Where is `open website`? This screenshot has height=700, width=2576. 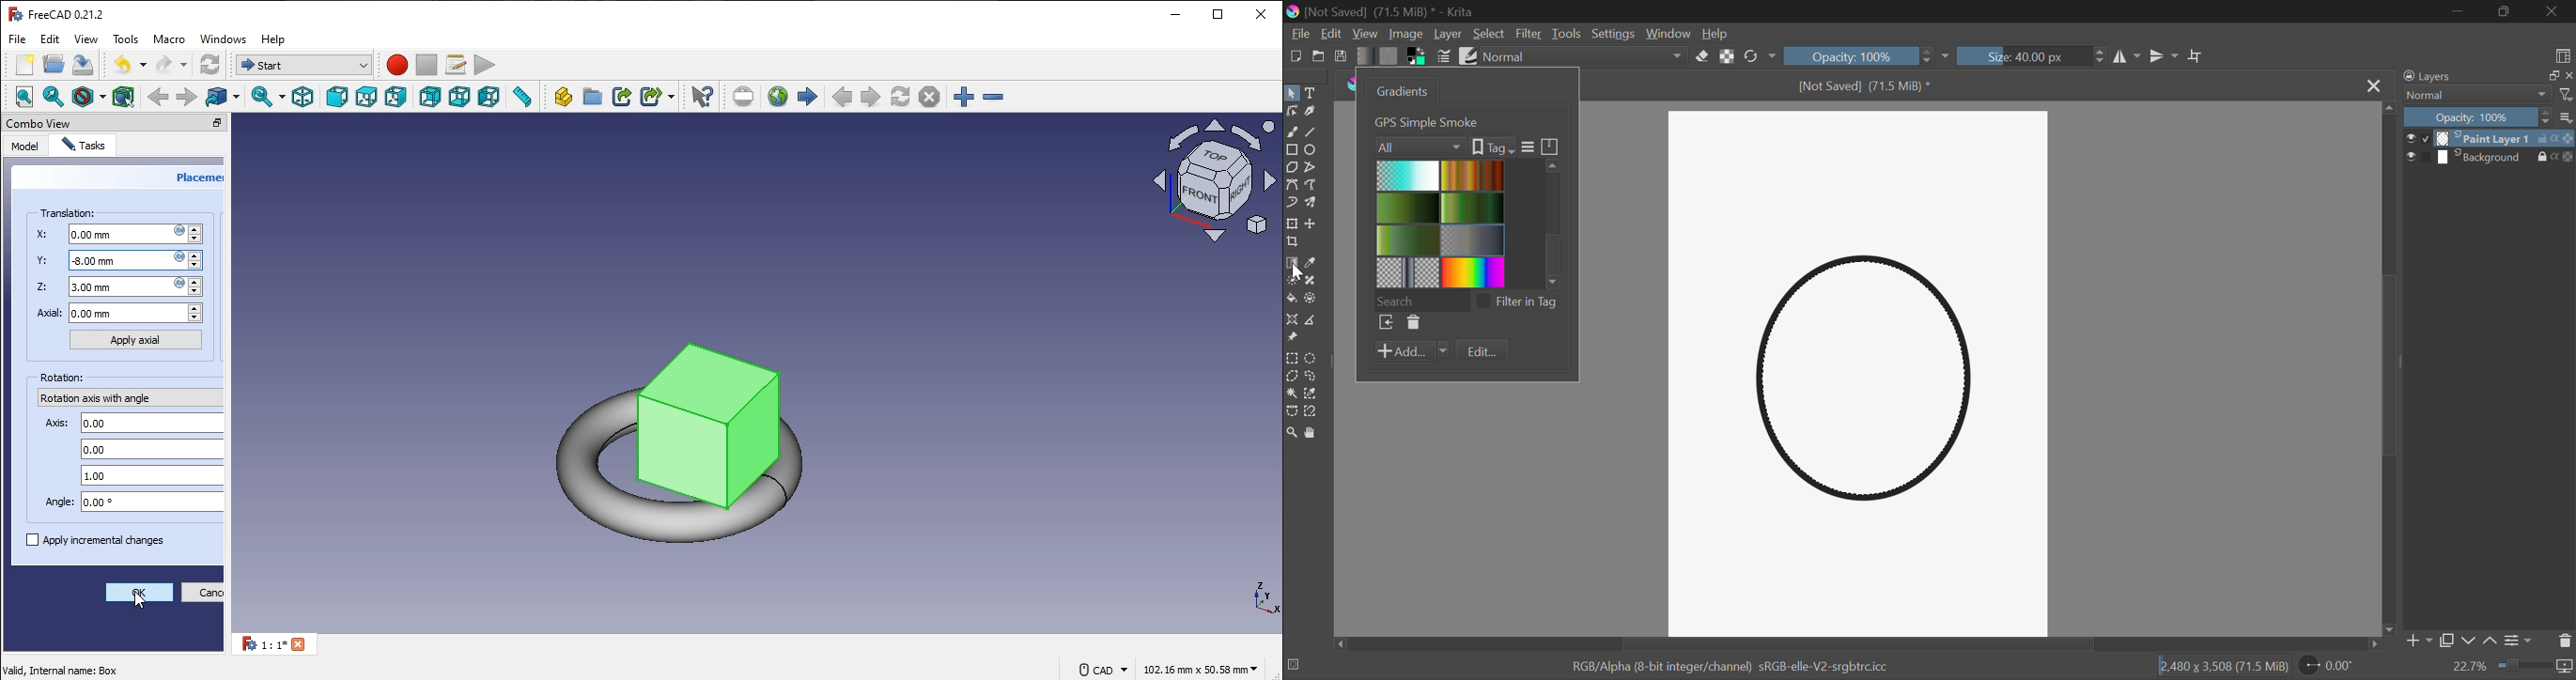 open website is located at coordinates (777, 95).